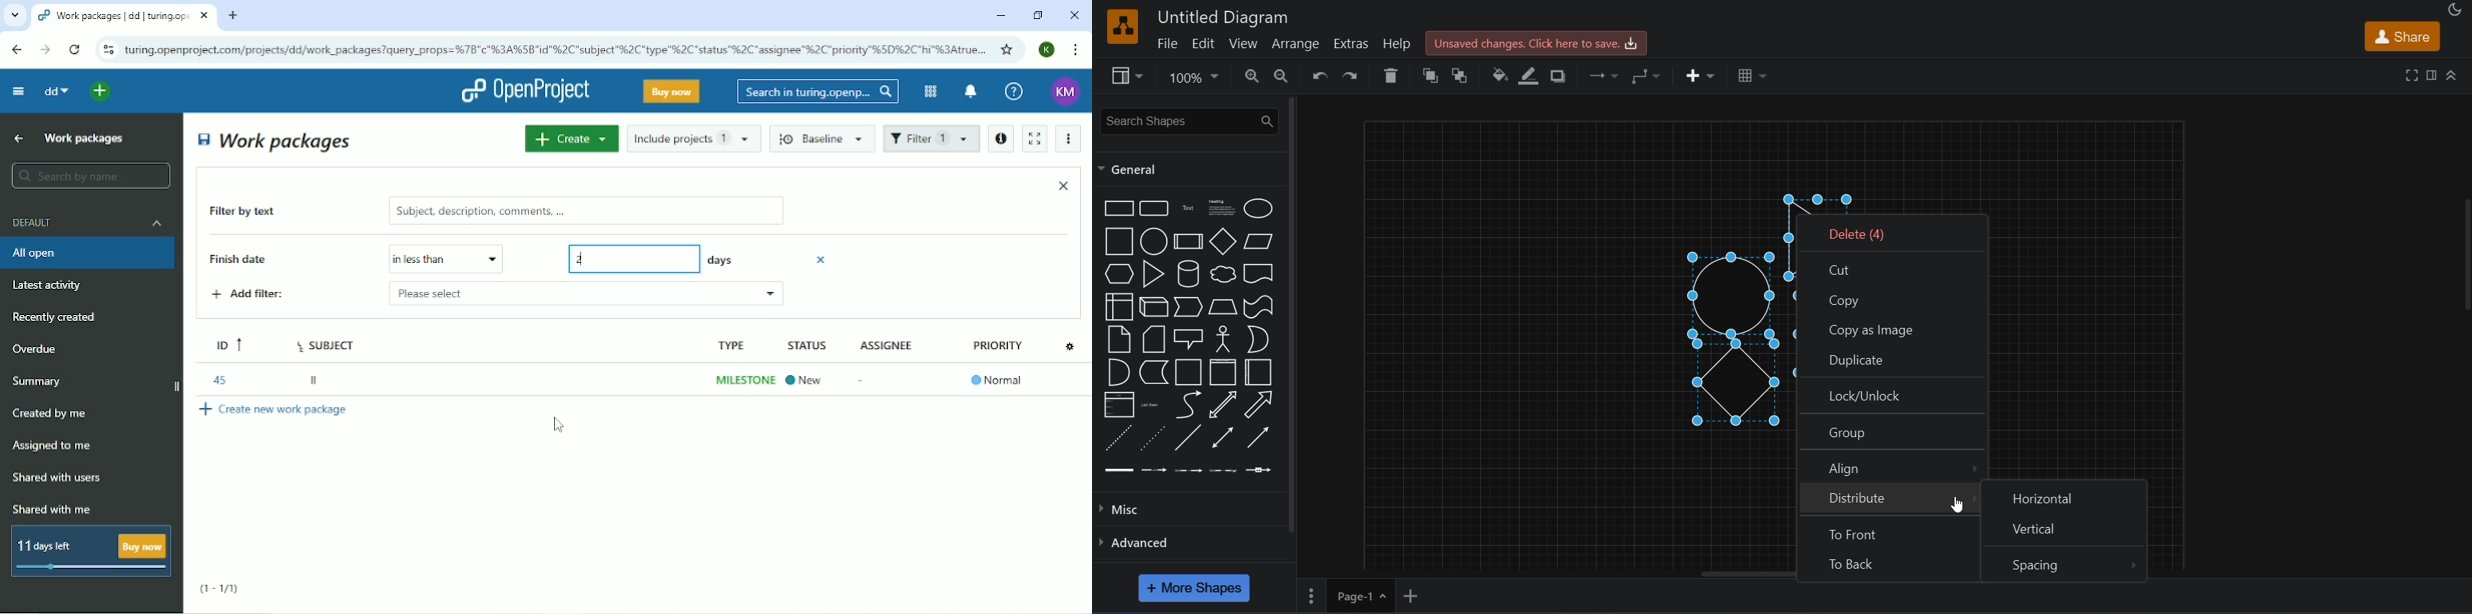 The height and width of the screenshot is (616, 2492). Describe the element at coordinates (1188, 241) in the screenshot. I see `process` at that location.